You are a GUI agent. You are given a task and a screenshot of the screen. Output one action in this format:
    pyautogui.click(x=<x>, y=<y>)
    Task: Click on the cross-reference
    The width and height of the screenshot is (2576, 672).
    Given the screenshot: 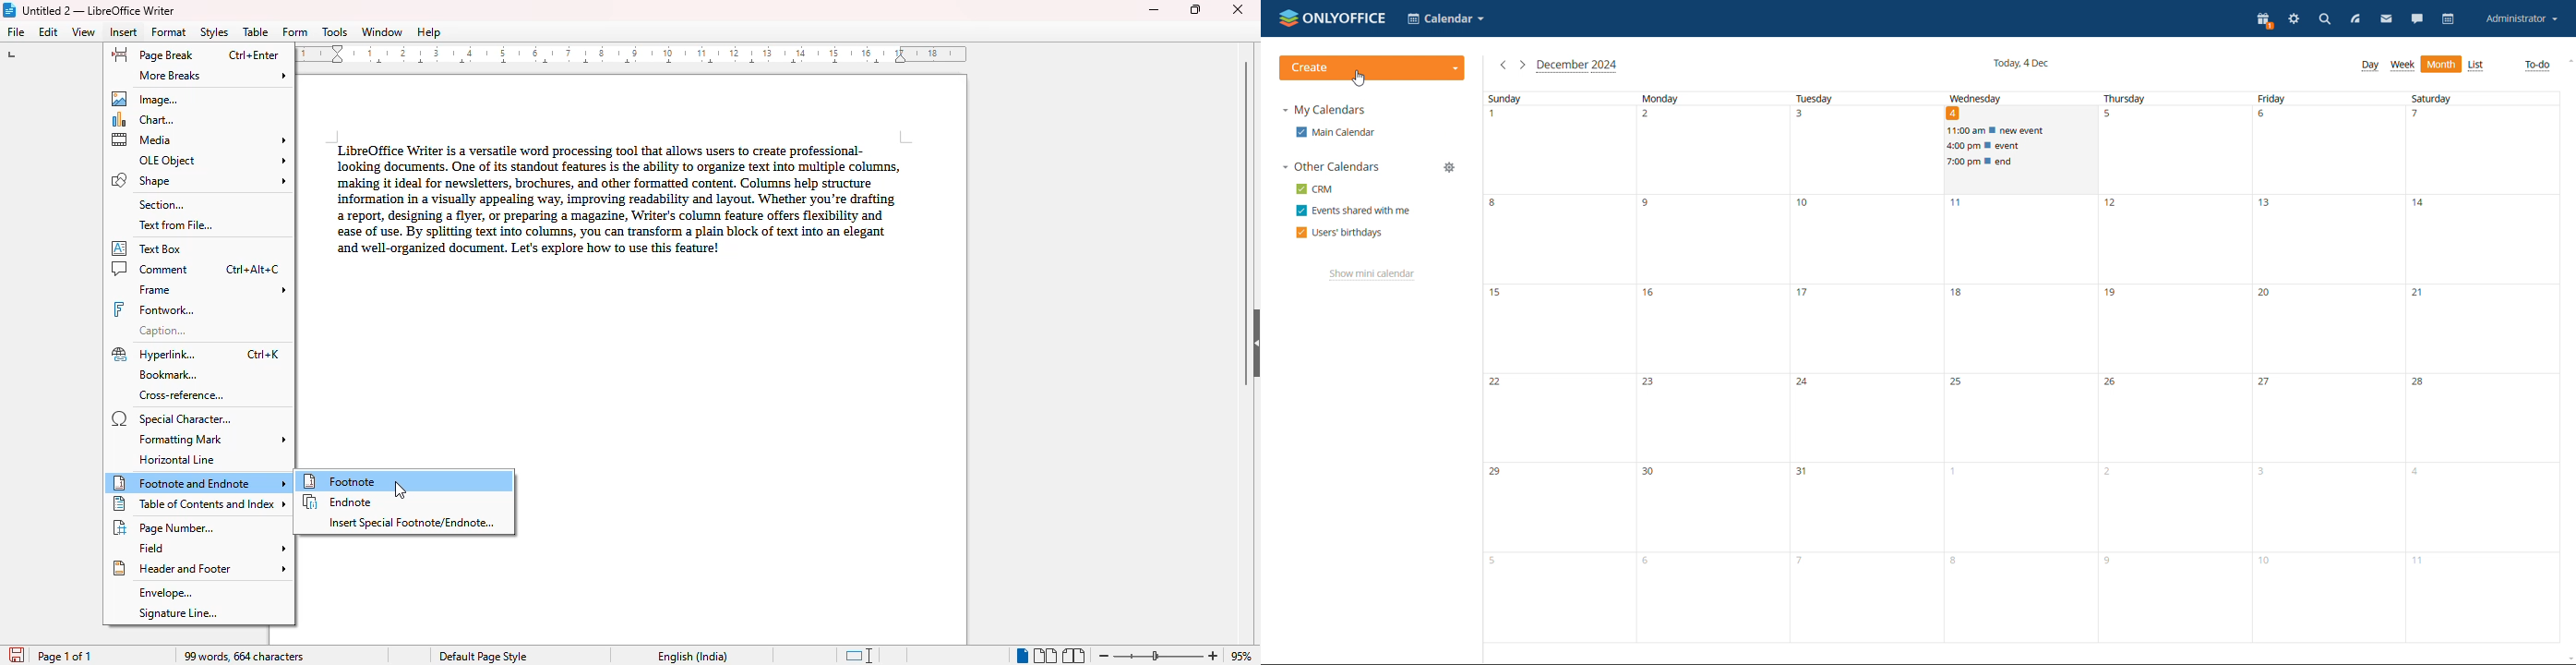 What is the action you would take?
    pyautogui.click(x=183, y=396)
    